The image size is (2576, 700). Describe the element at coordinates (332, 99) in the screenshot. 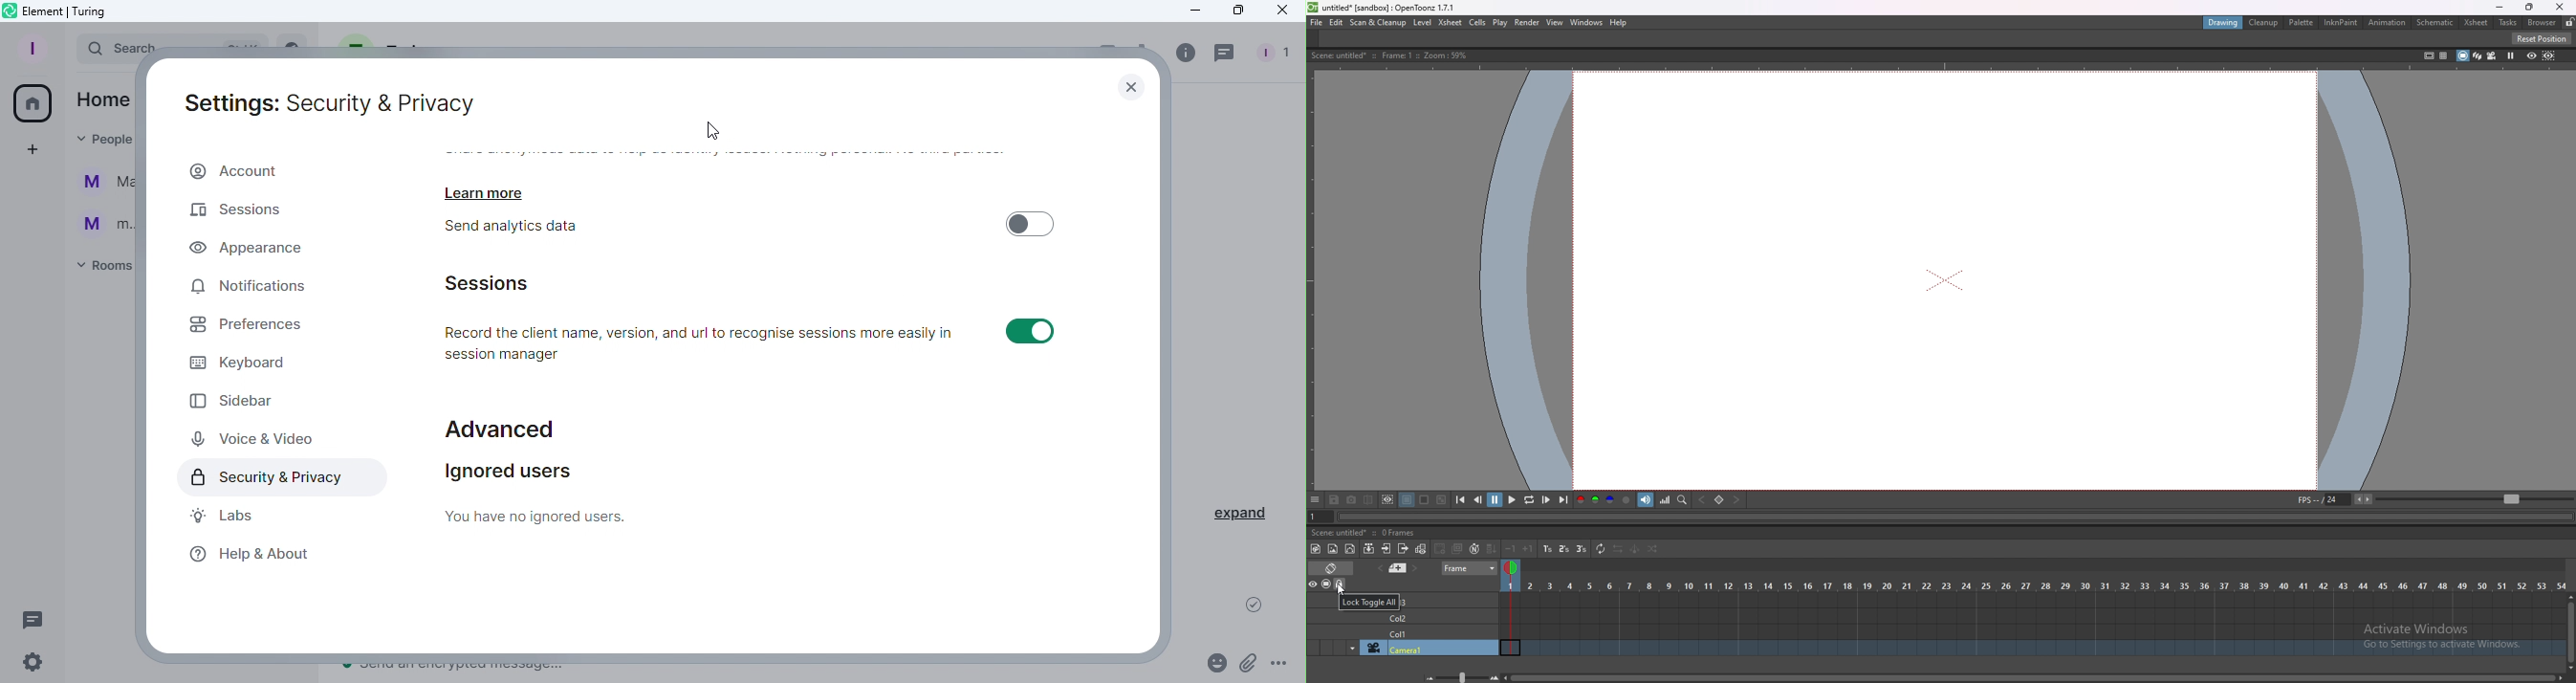

I see `Settings: Security and Privacy` at that location.